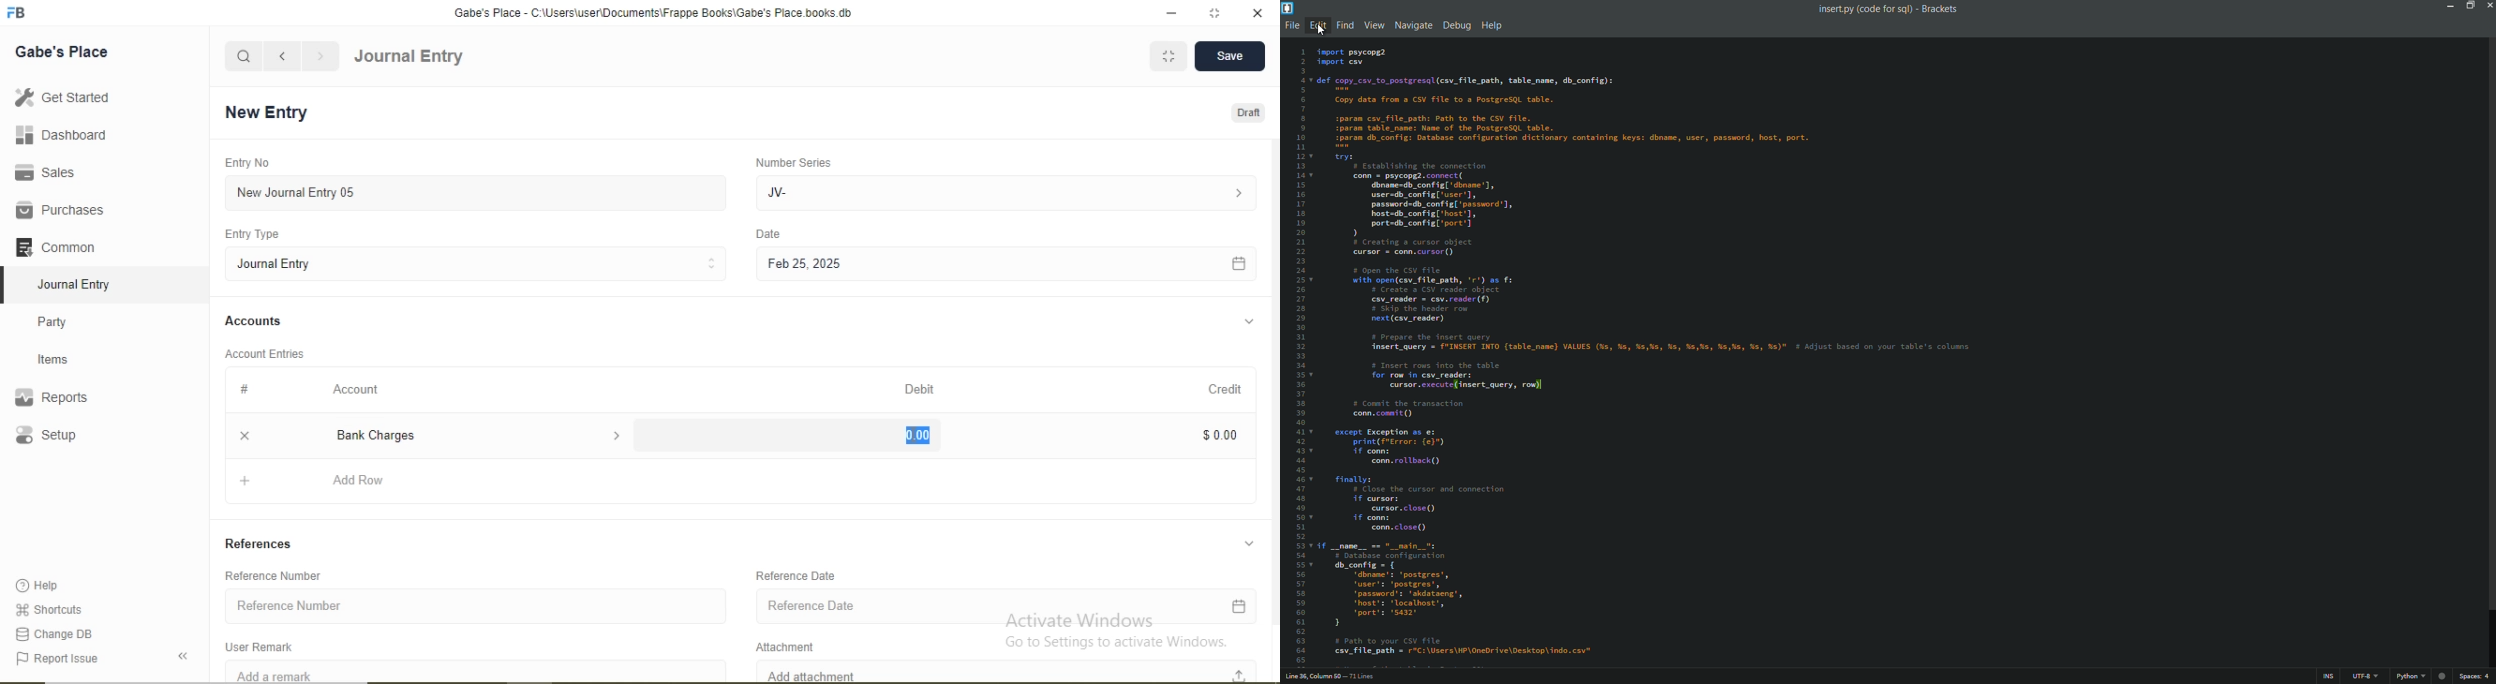 The width and height of the screenshot is (2520, 700). Describe the element at coordinates (1291, 26) in the screenshot. I see `file menu` at that location.